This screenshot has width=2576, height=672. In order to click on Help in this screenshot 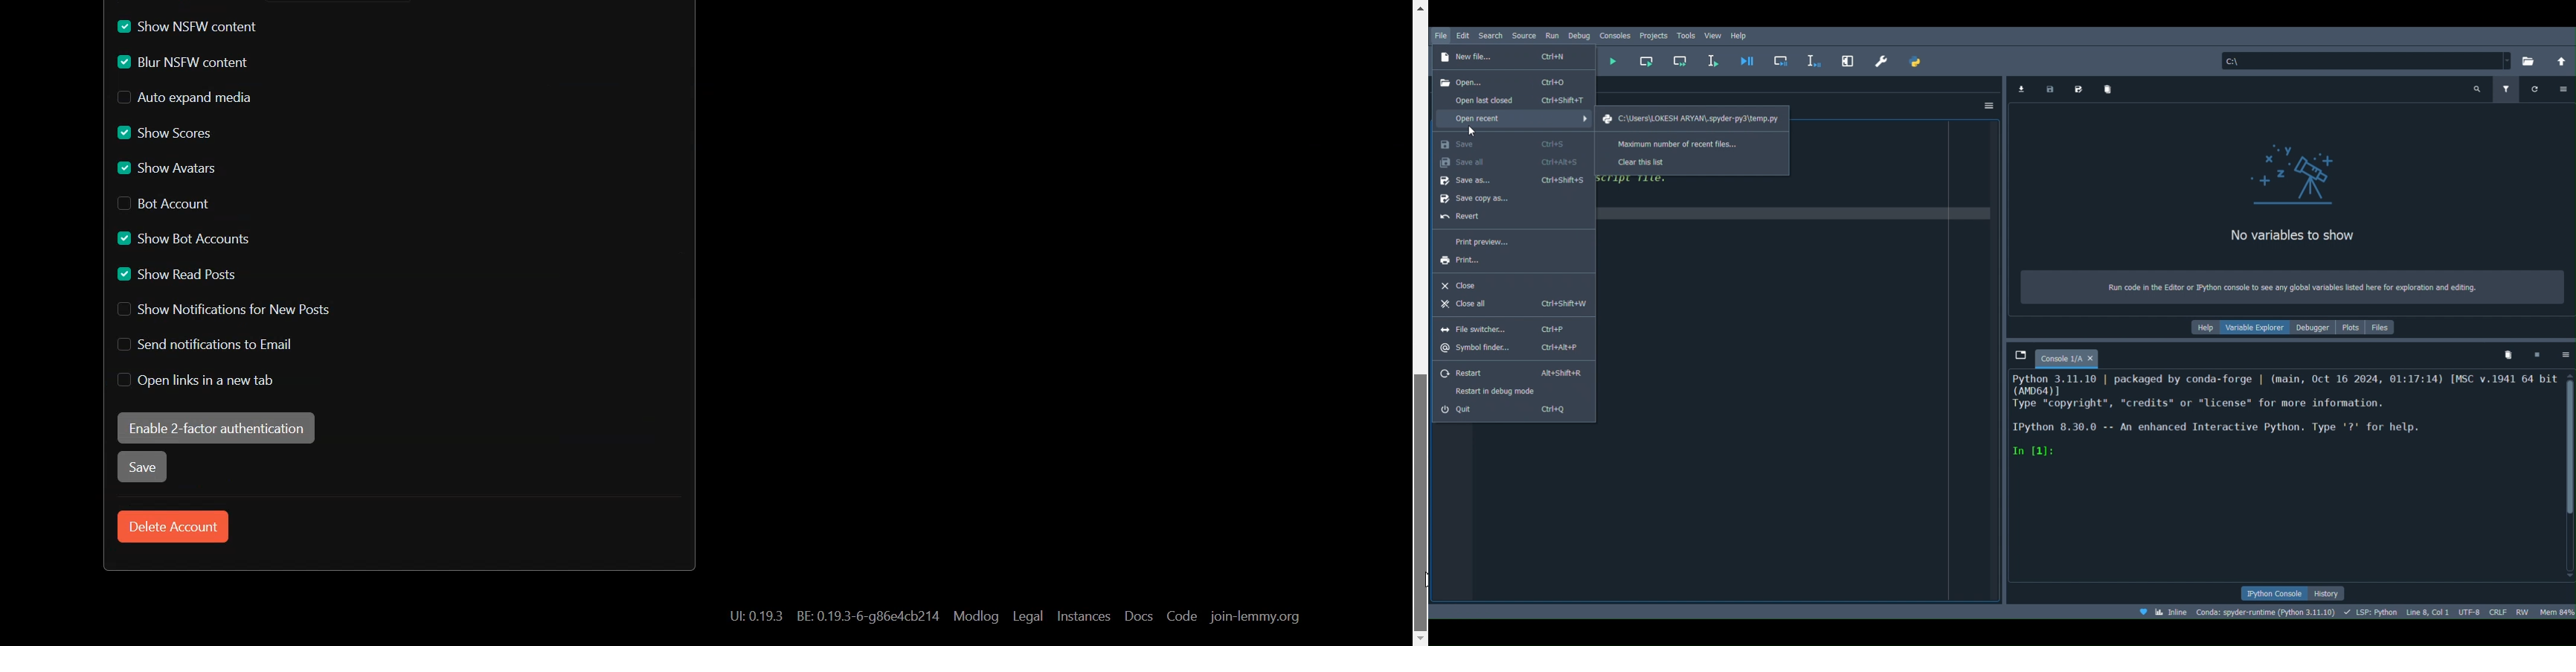, I will do `click(1744, 33)`.